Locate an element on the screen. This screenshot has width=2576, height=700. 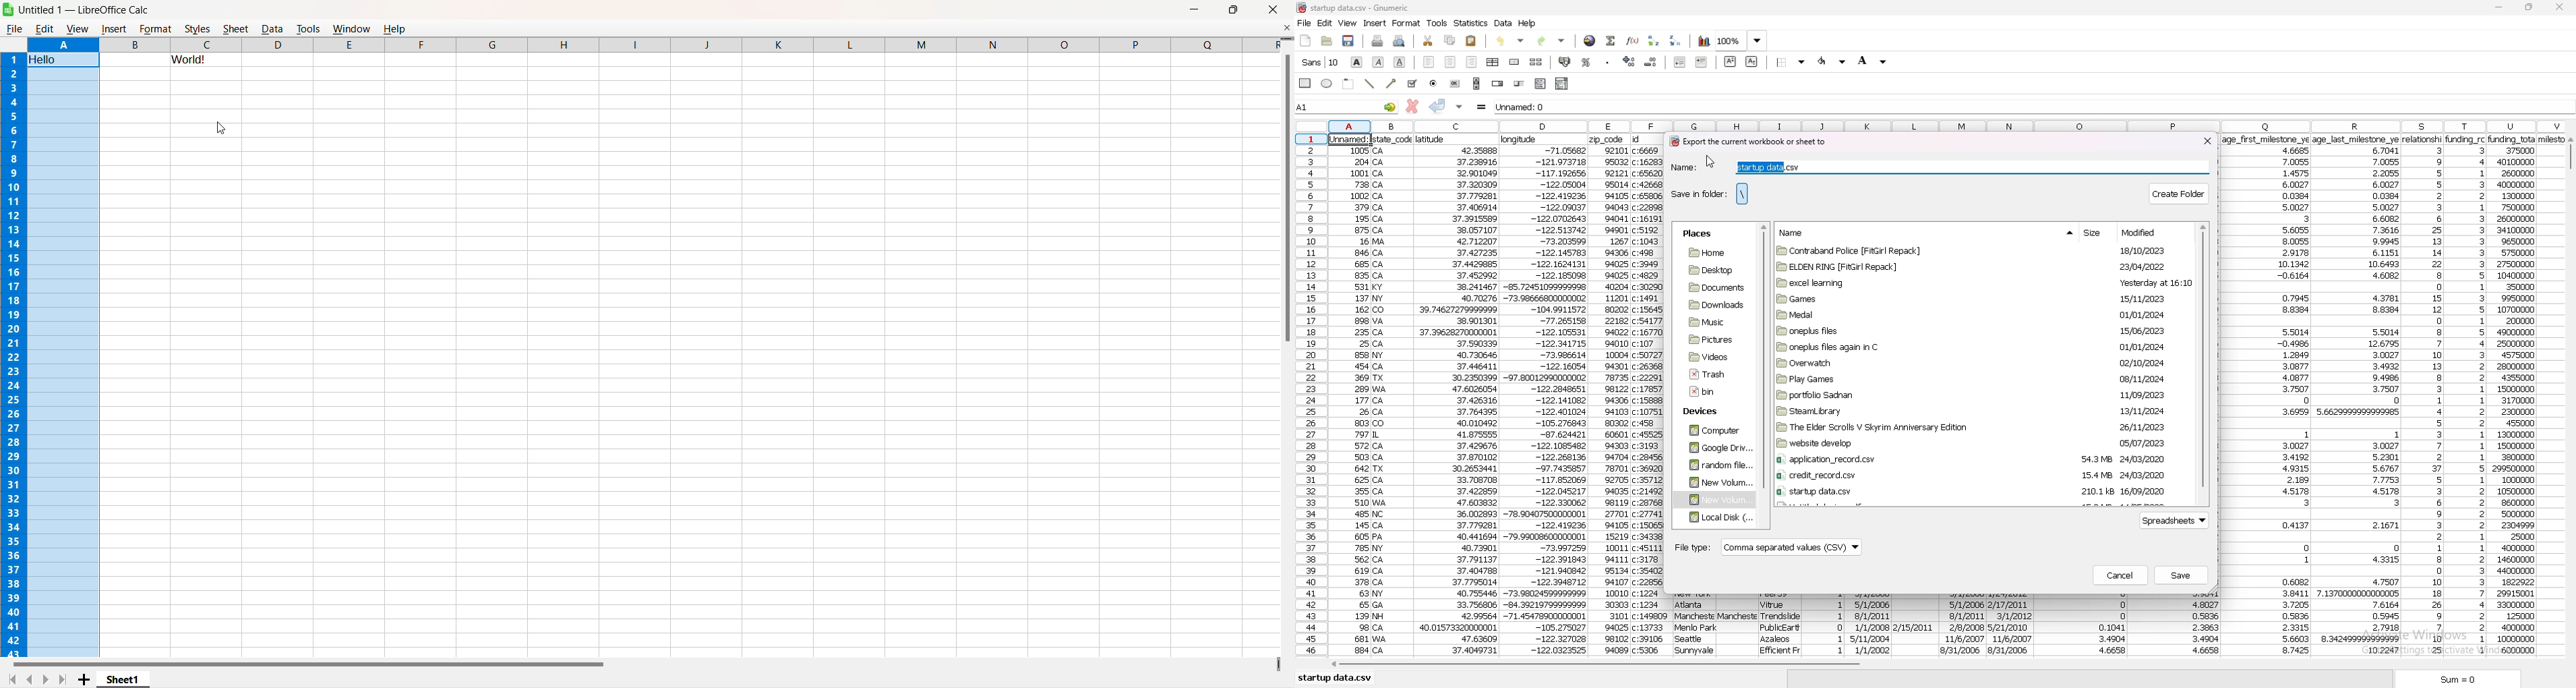
data is located at coordinates (1870, 623).